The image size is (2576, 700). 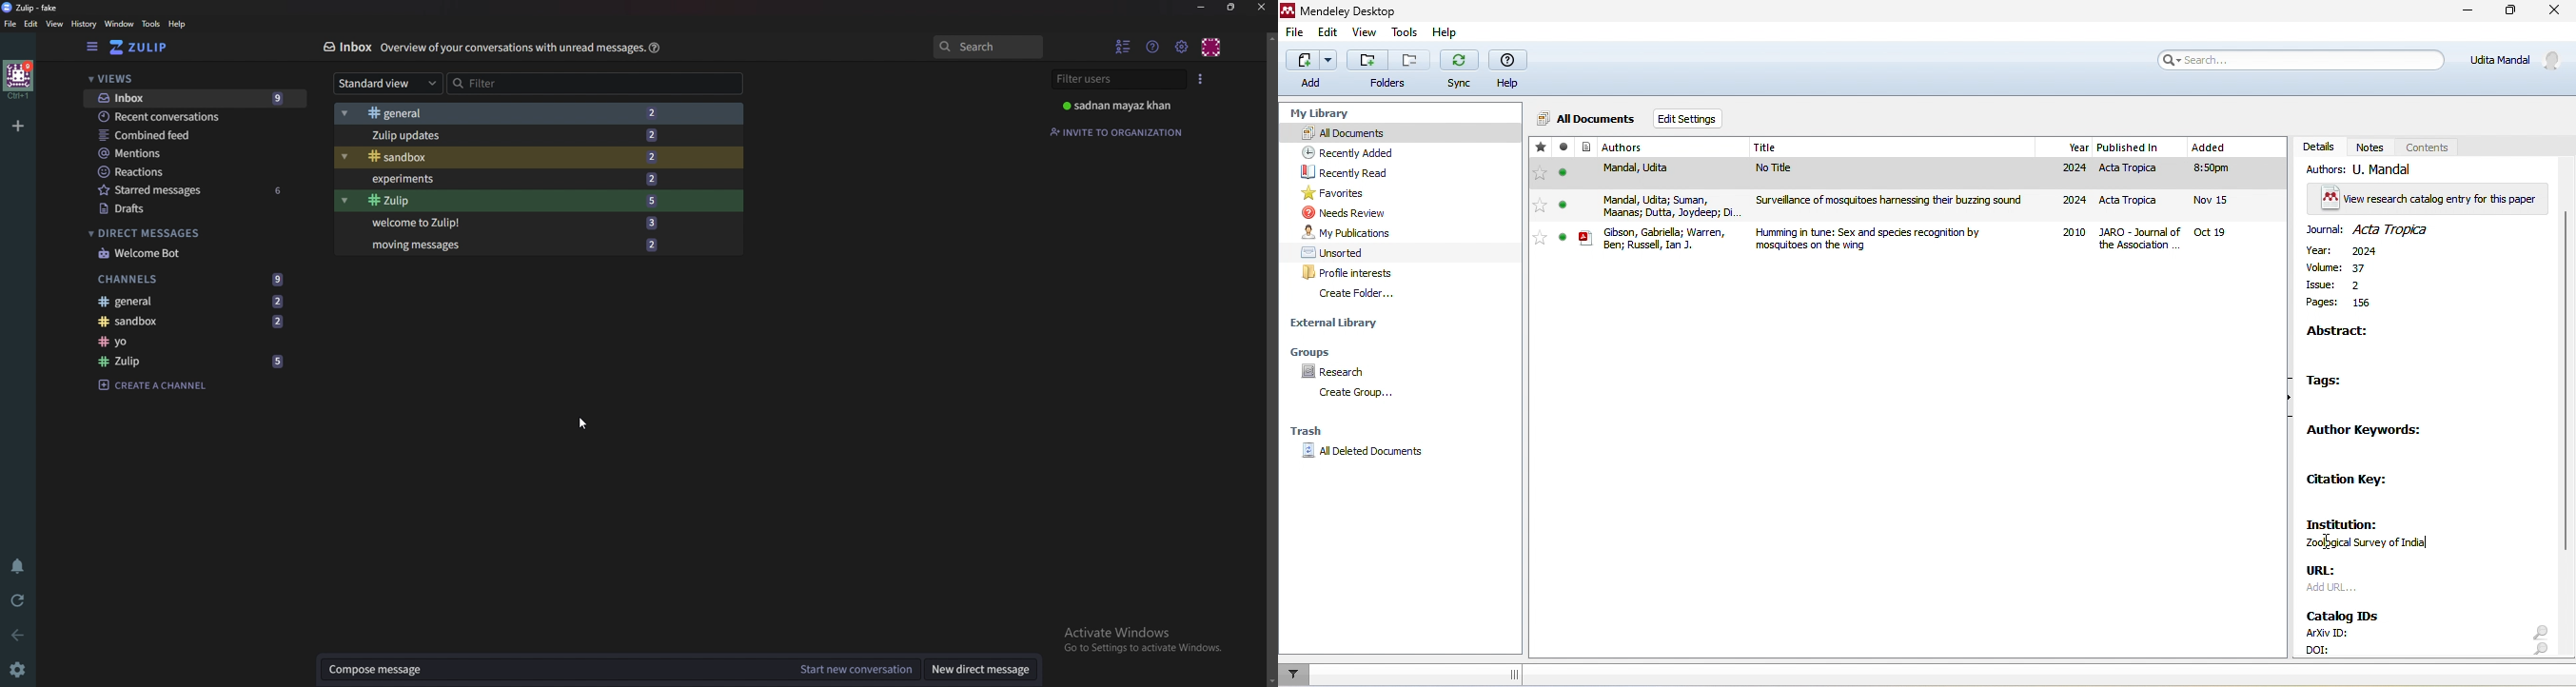 What do you see at coordinates (2142, 147) in the screenshot?
I see `published in` at bounding box center [2142, 147].